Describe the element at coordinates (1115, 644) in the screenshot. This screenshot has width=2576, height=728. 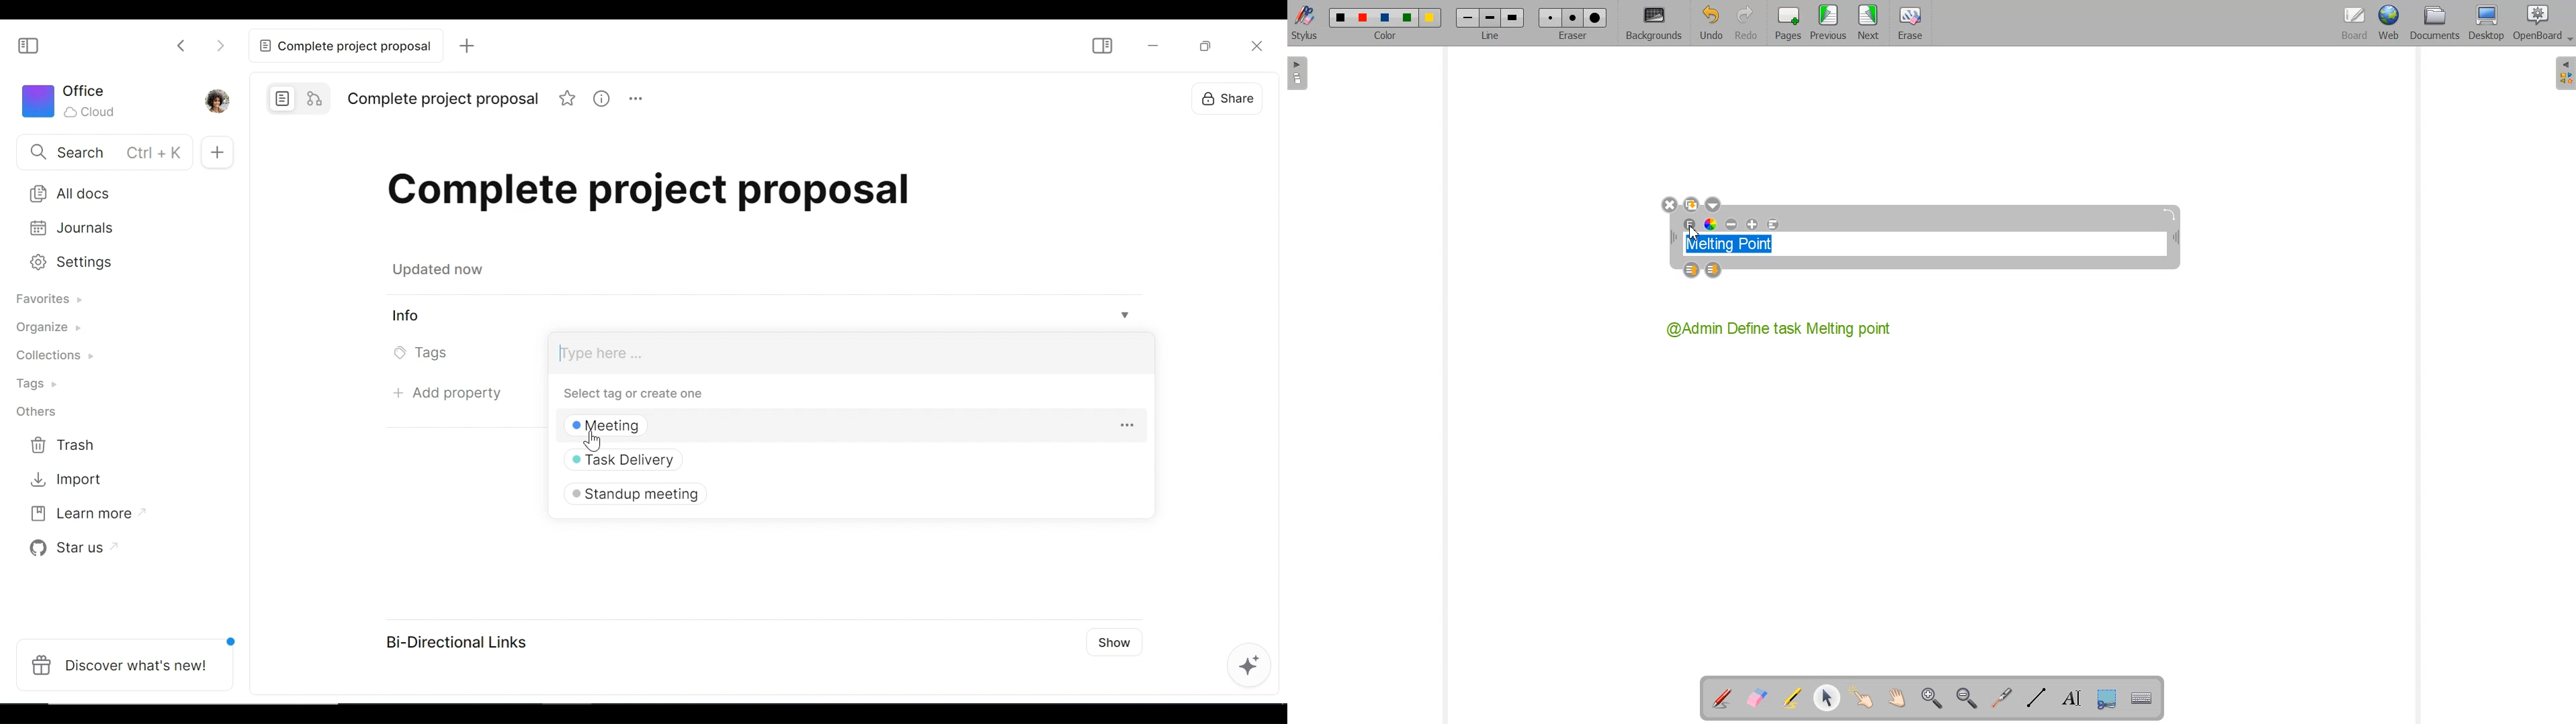
I see `Show` at that location.